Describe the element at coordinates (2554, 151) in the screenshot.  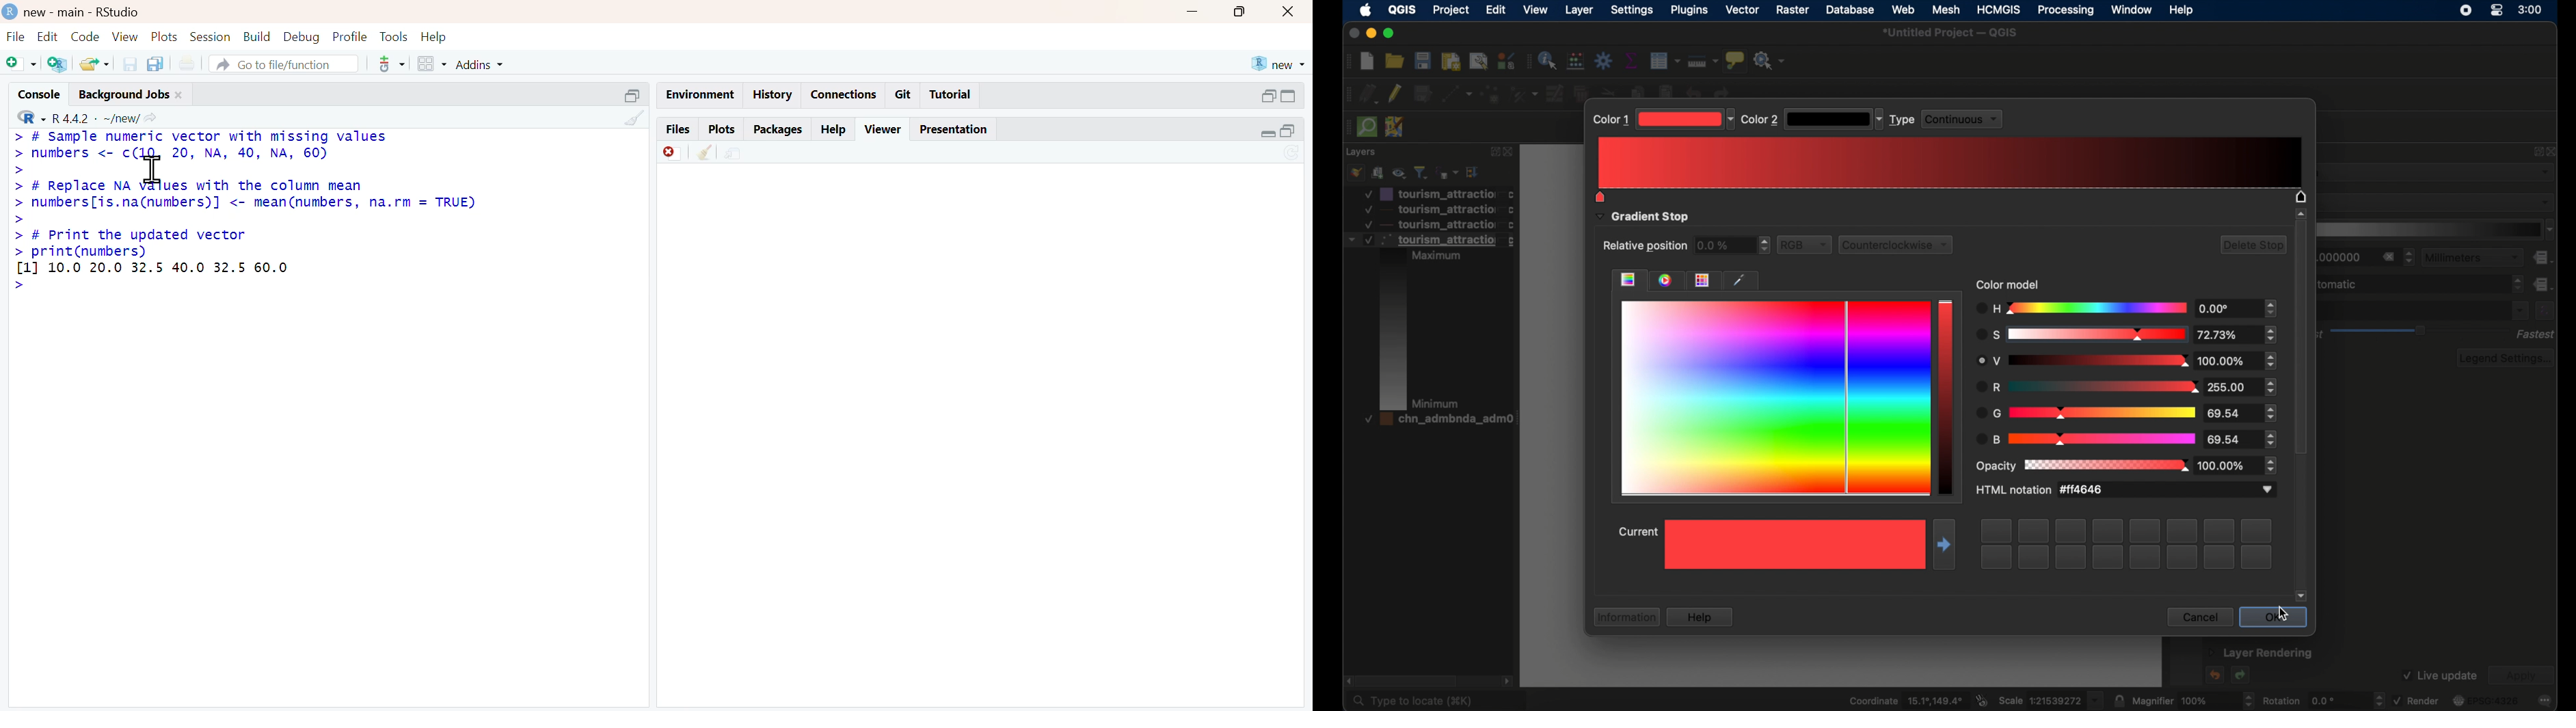
I see `close` at that location.